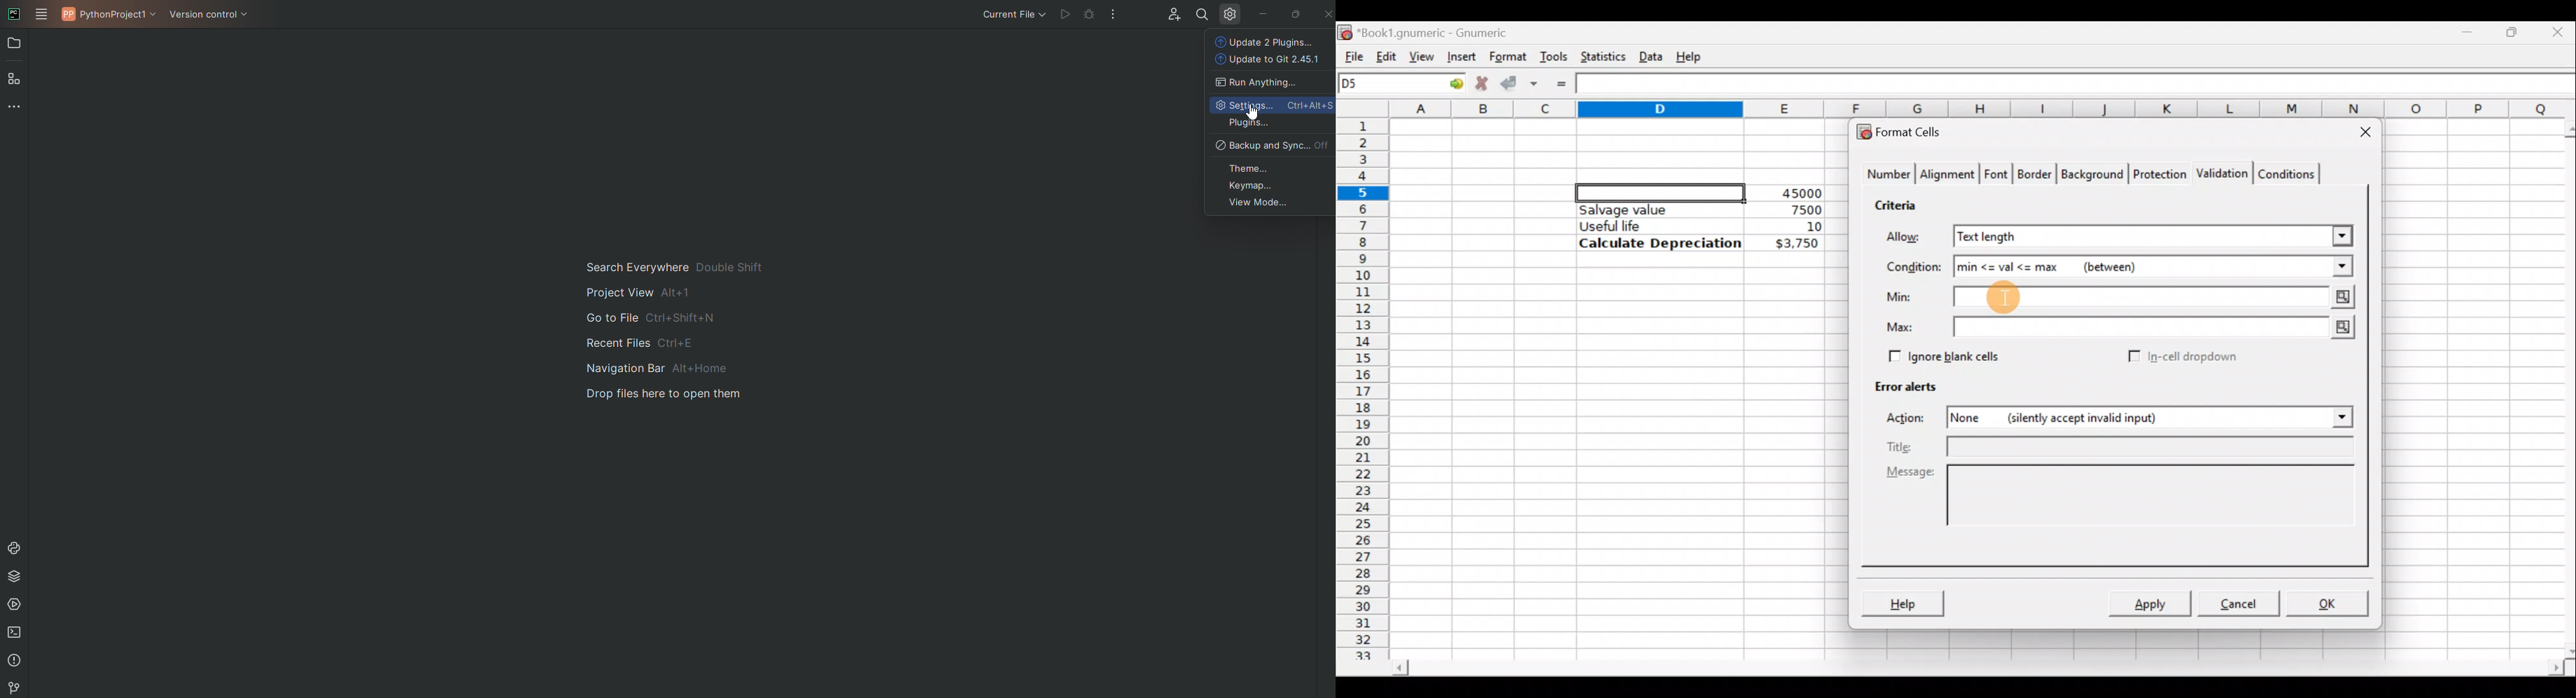 This screenshot has width=2576, height=700. What do you see at coordinates (1913, 238) in the screenshot?
I see `Allow` at bounding box center [1913, 238].